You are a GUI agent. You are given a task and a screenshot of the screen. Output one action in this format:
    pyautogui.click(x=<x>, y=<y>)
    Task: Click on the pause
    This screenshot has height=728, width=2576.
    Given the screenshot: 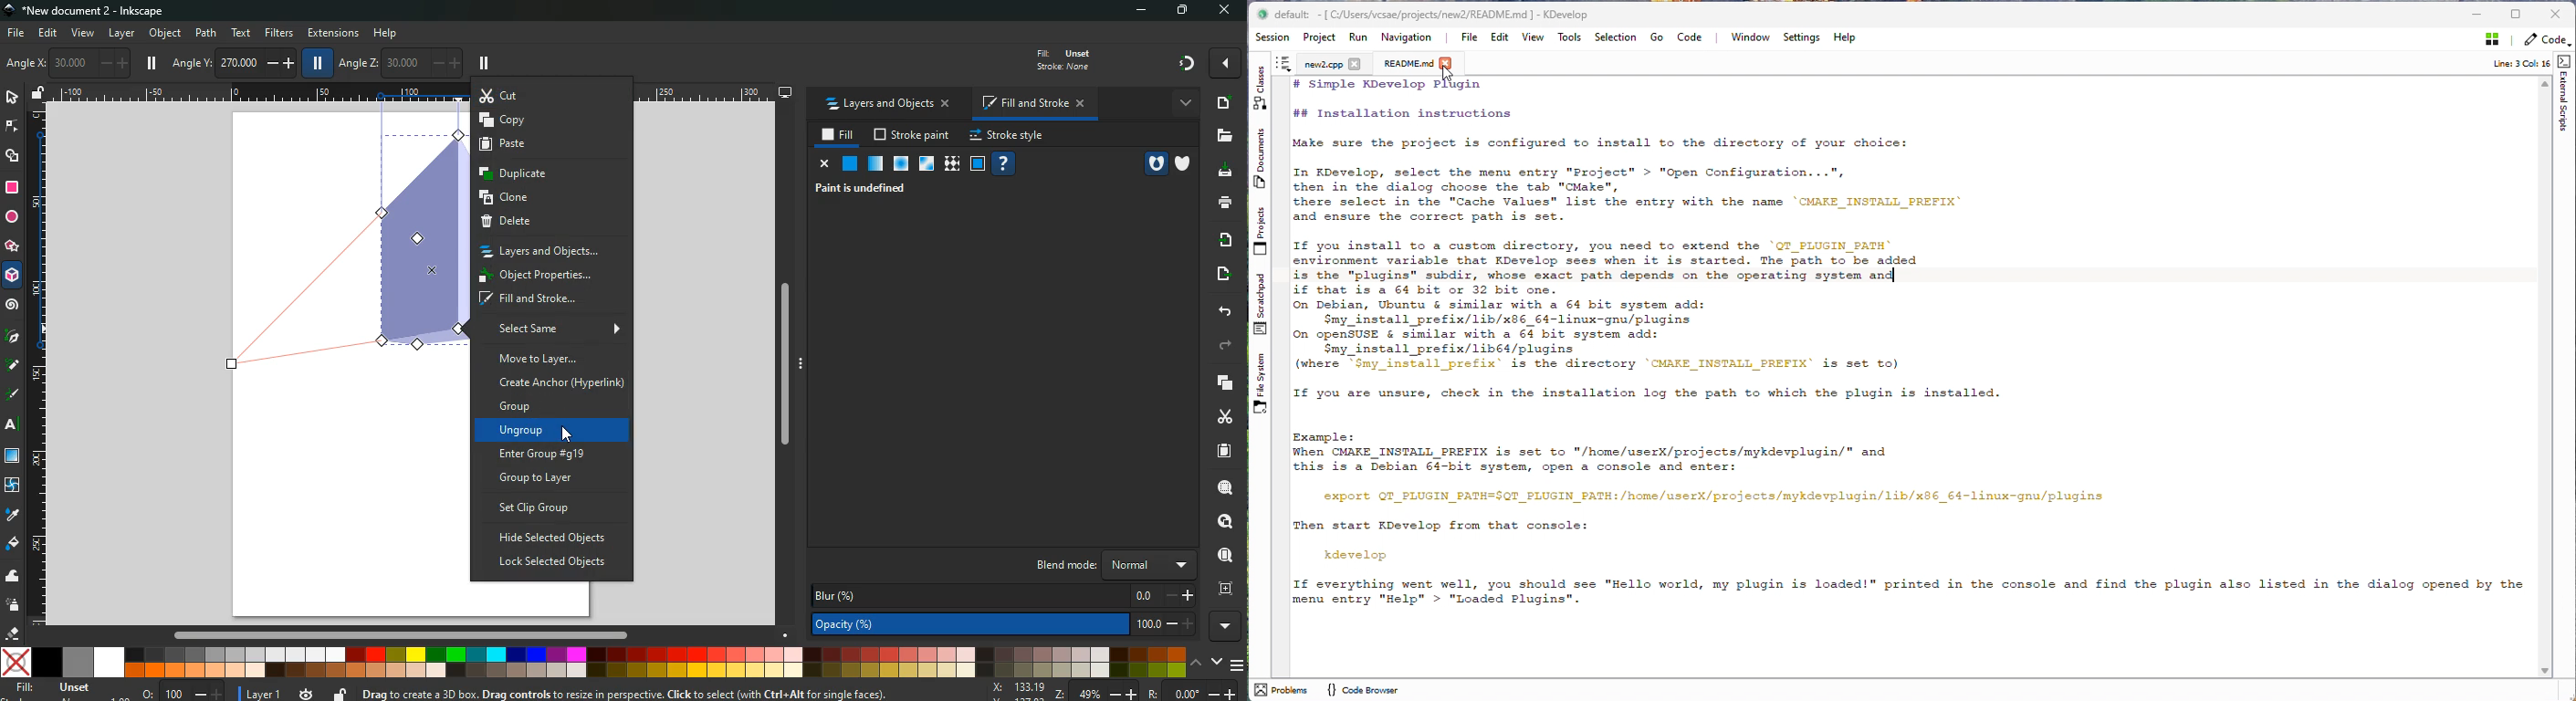 What is the action you would take?
    pyautogui.click(x=315, y=62)
    